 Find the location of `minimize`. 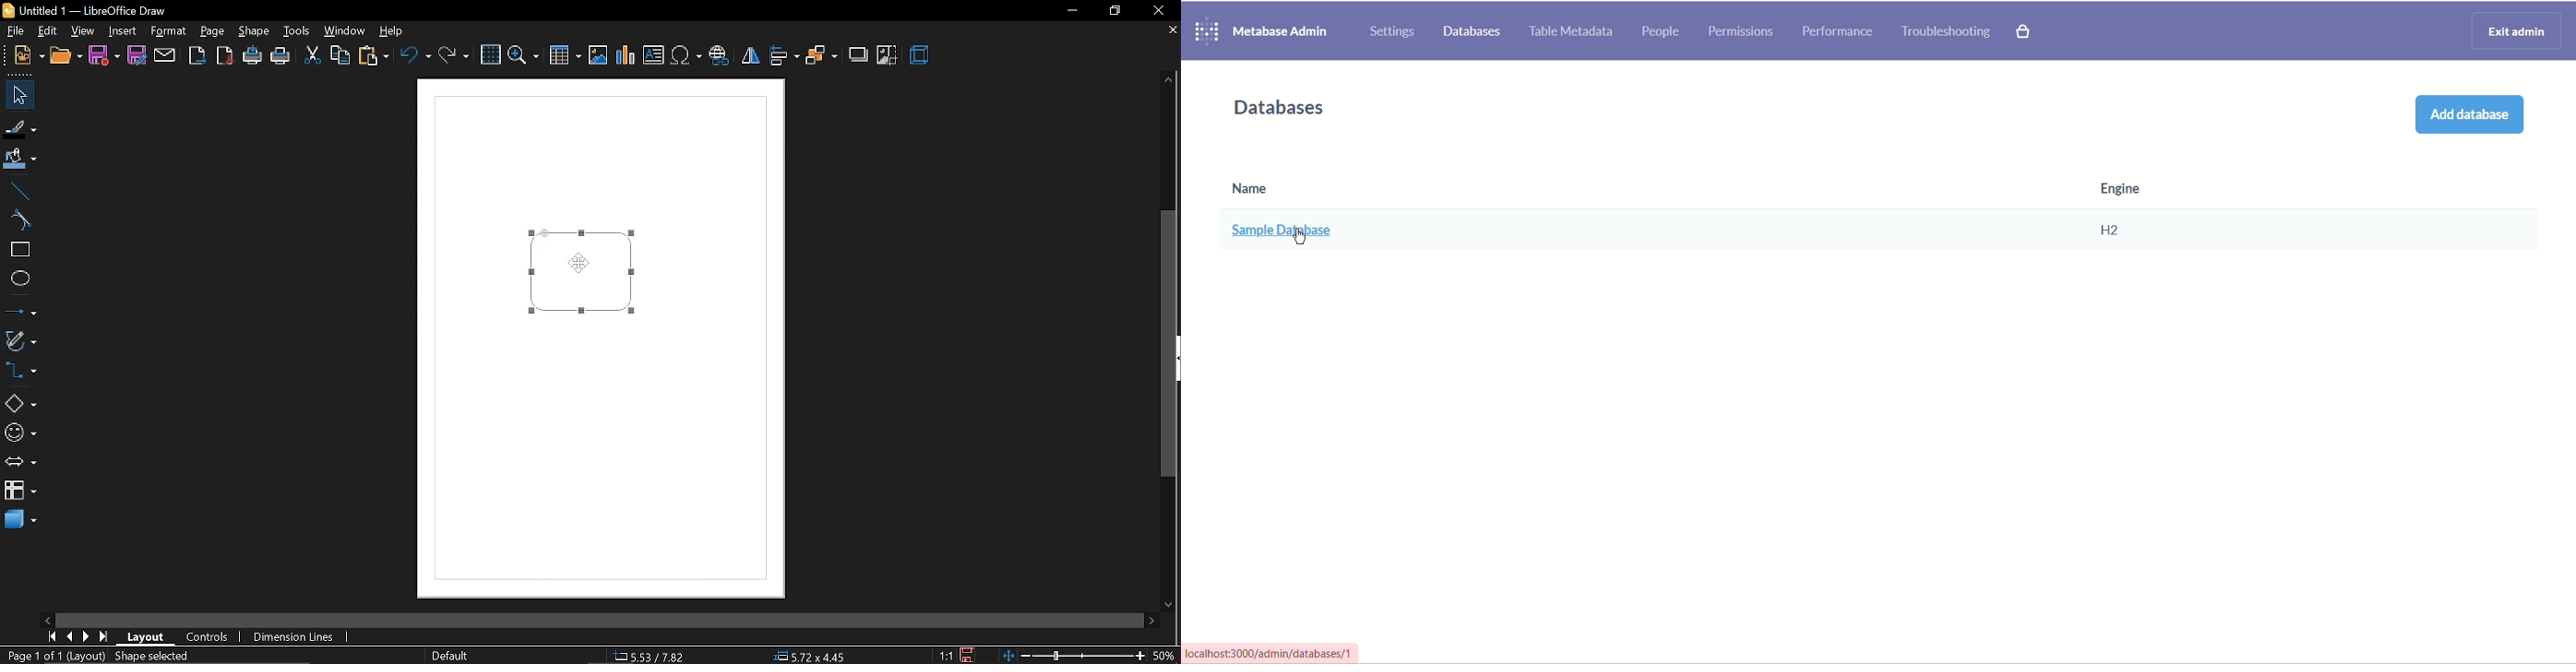

minimize is located at coordinates (1070, 11).